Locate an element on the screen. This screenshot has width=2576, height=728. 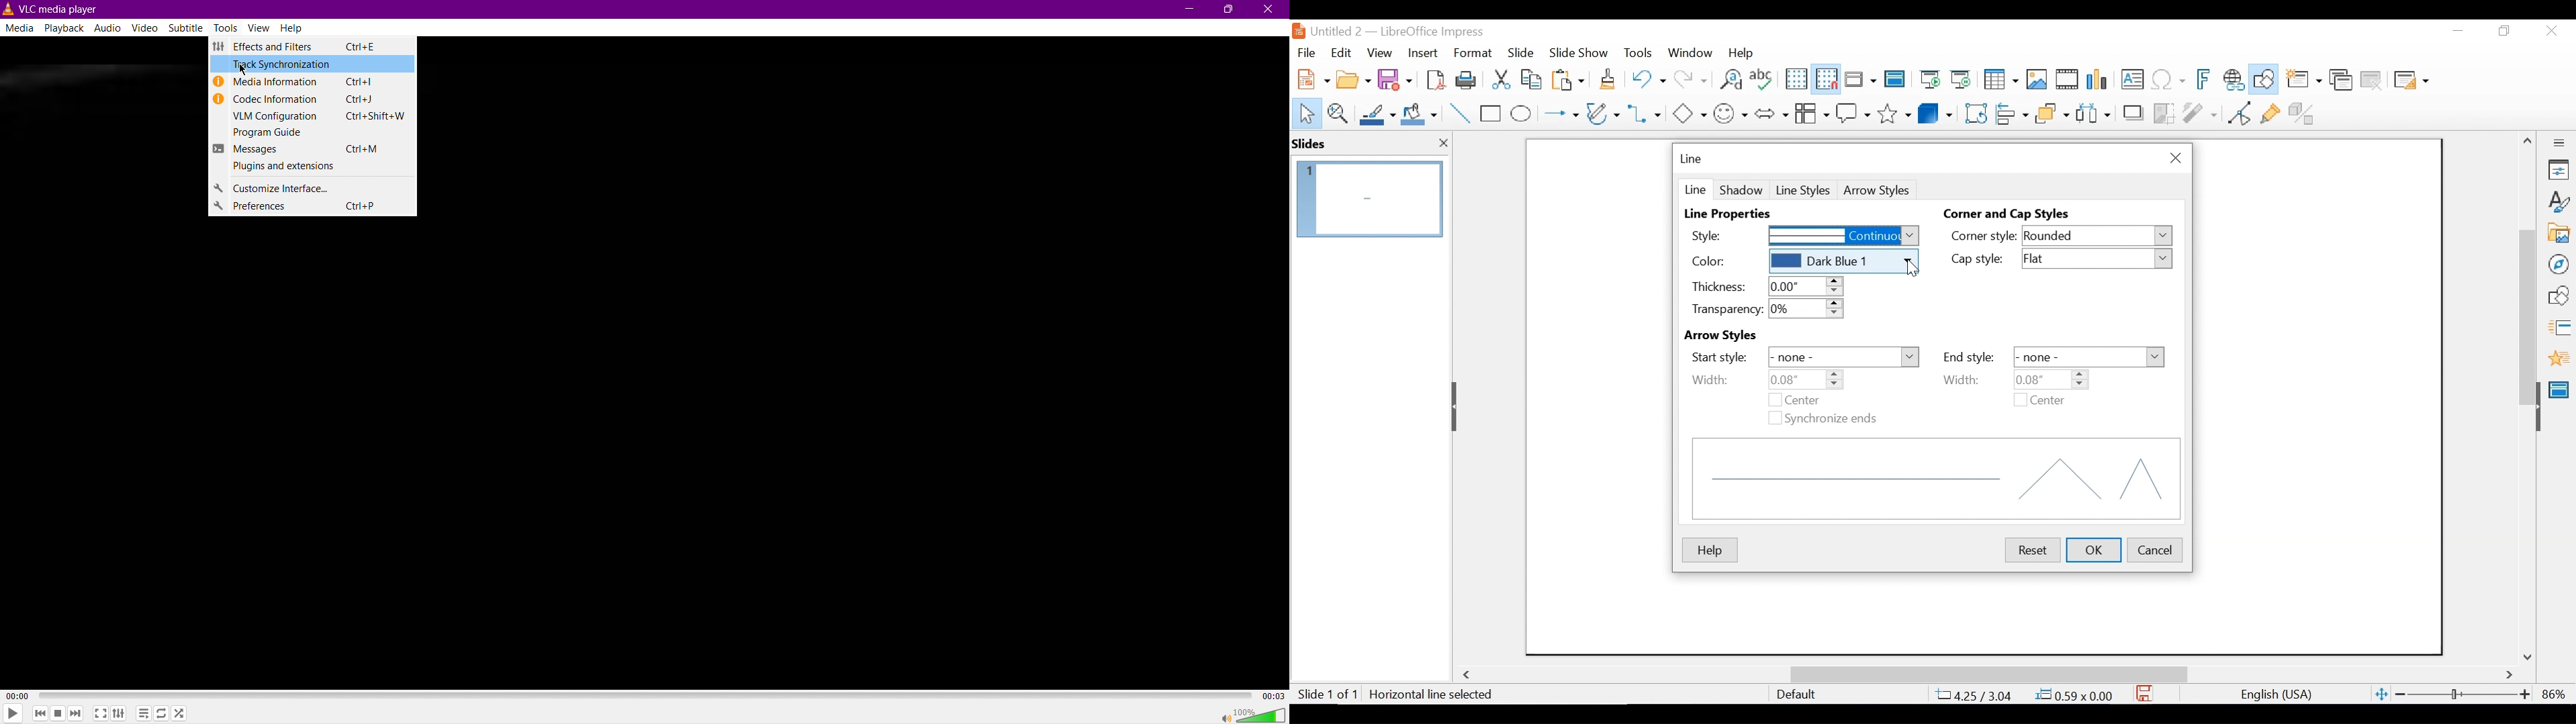
Fit Slide to current window is located at coordinates (2382, 695).